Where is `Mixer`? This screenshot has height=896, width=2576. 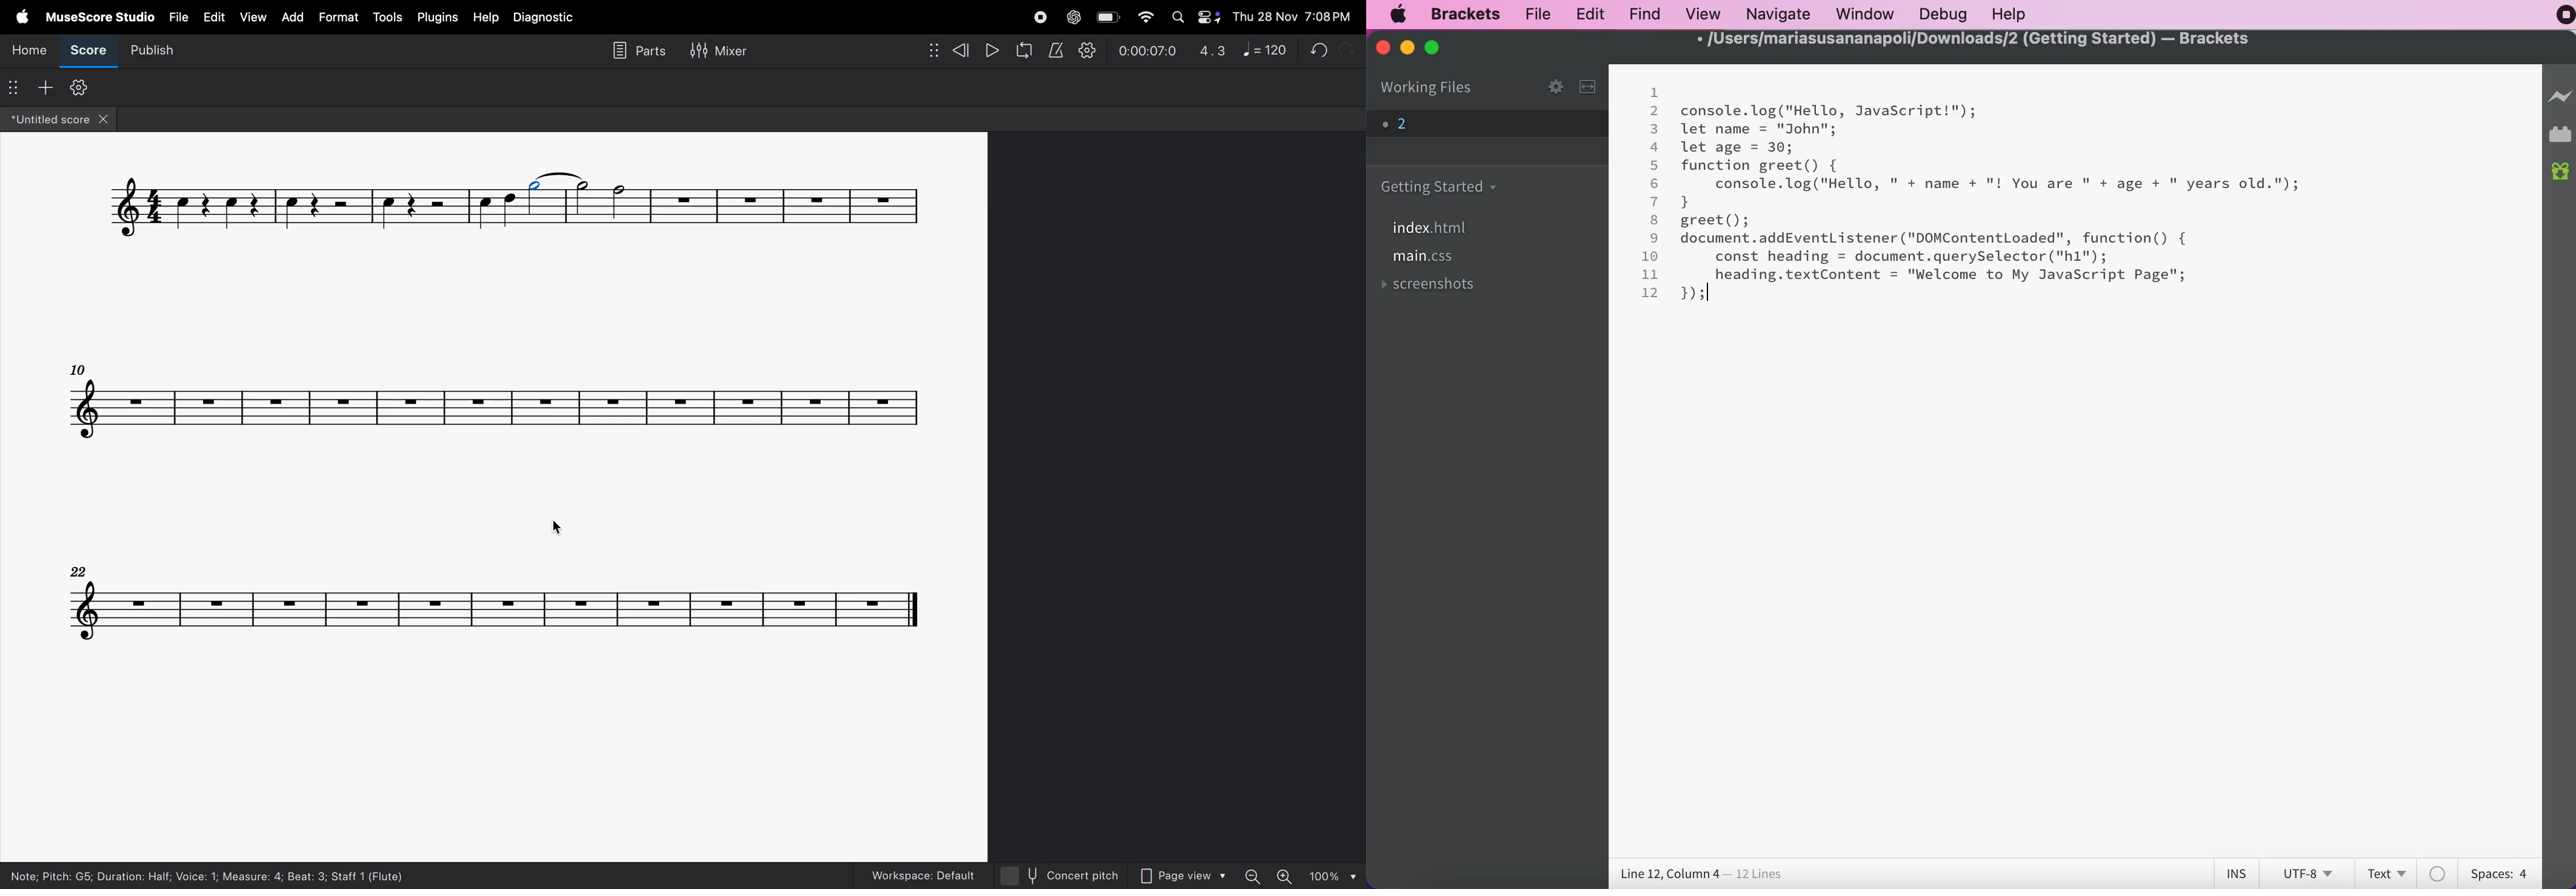 Mixer is located at coordinates (738, 52).